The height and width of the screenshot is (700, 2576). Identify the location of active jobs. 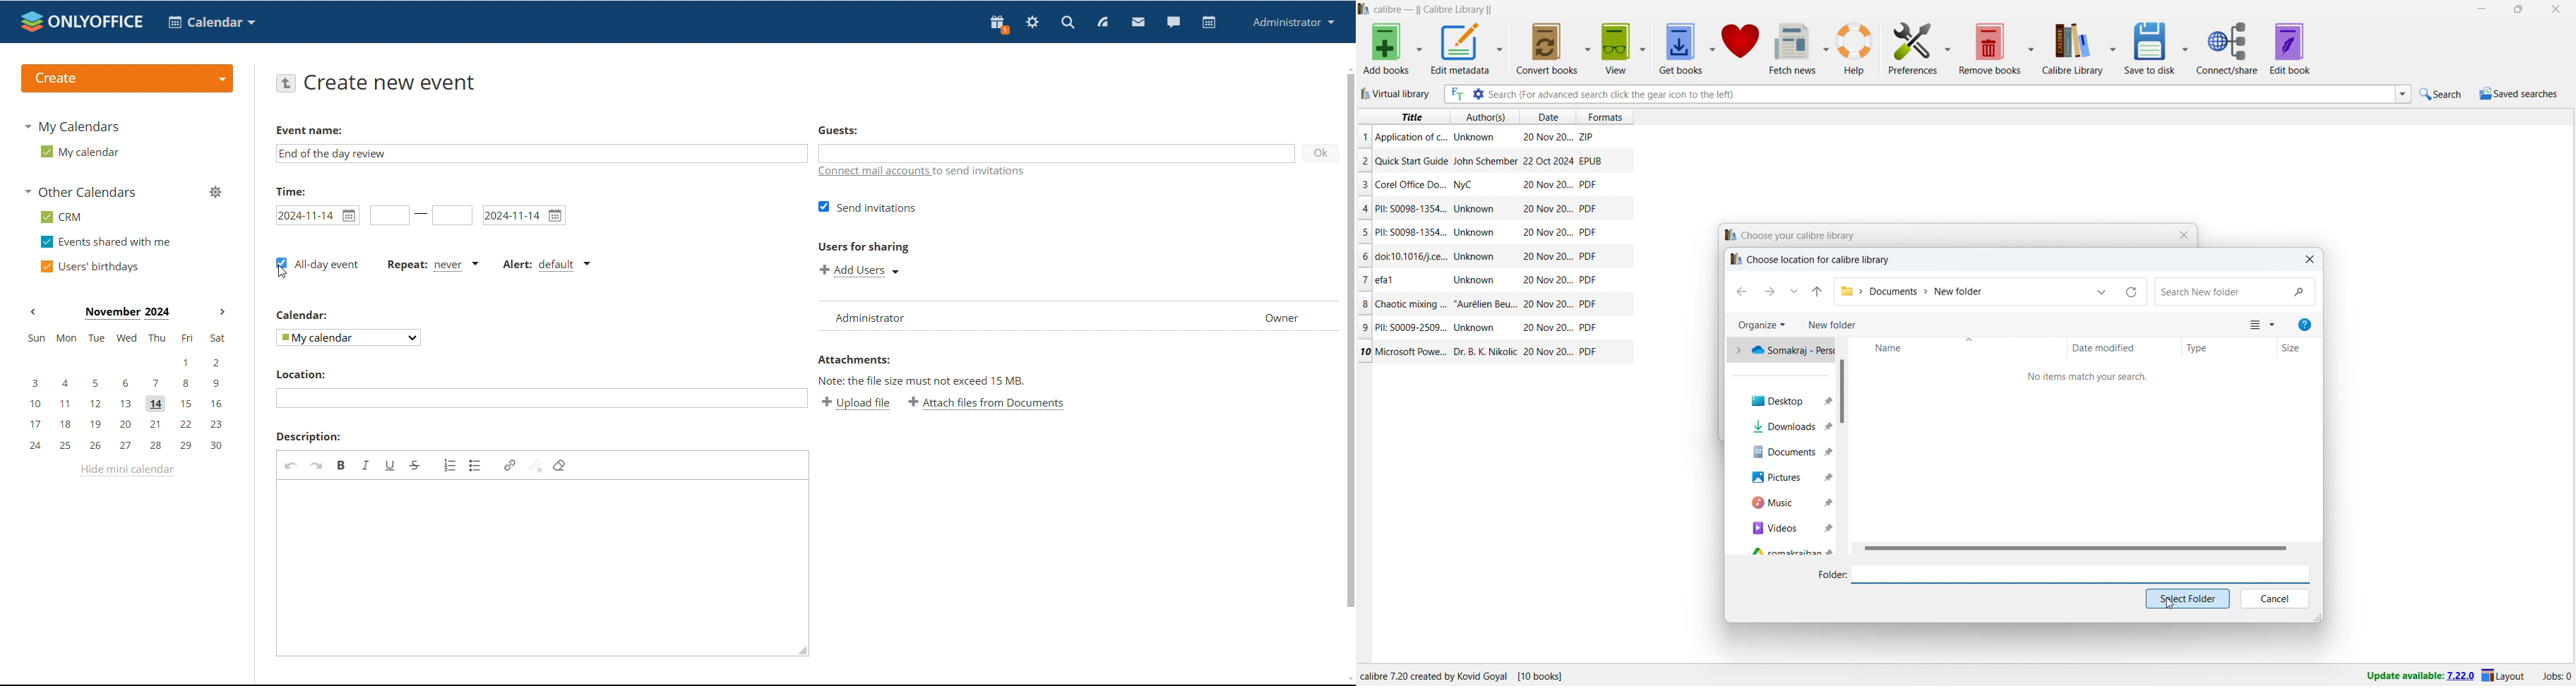
(2557, 676).